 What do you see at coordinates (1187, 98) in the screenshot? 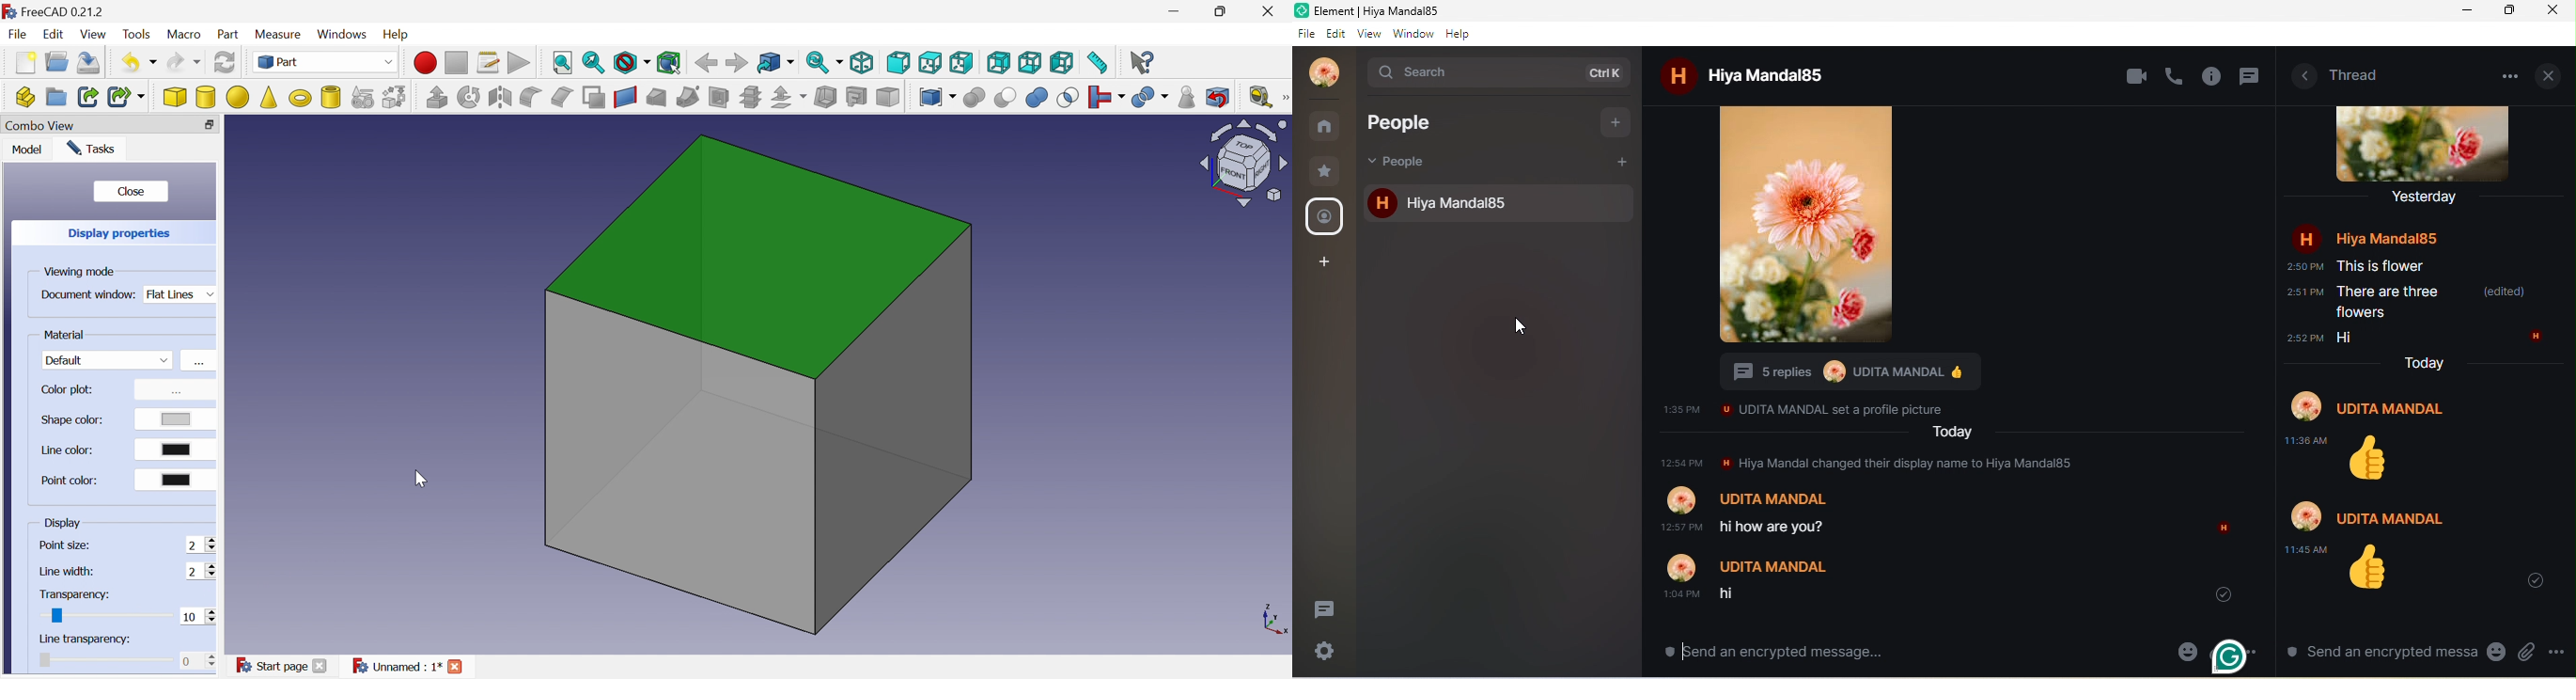
I see `Check geometry` at bounding box center [1187, 98].